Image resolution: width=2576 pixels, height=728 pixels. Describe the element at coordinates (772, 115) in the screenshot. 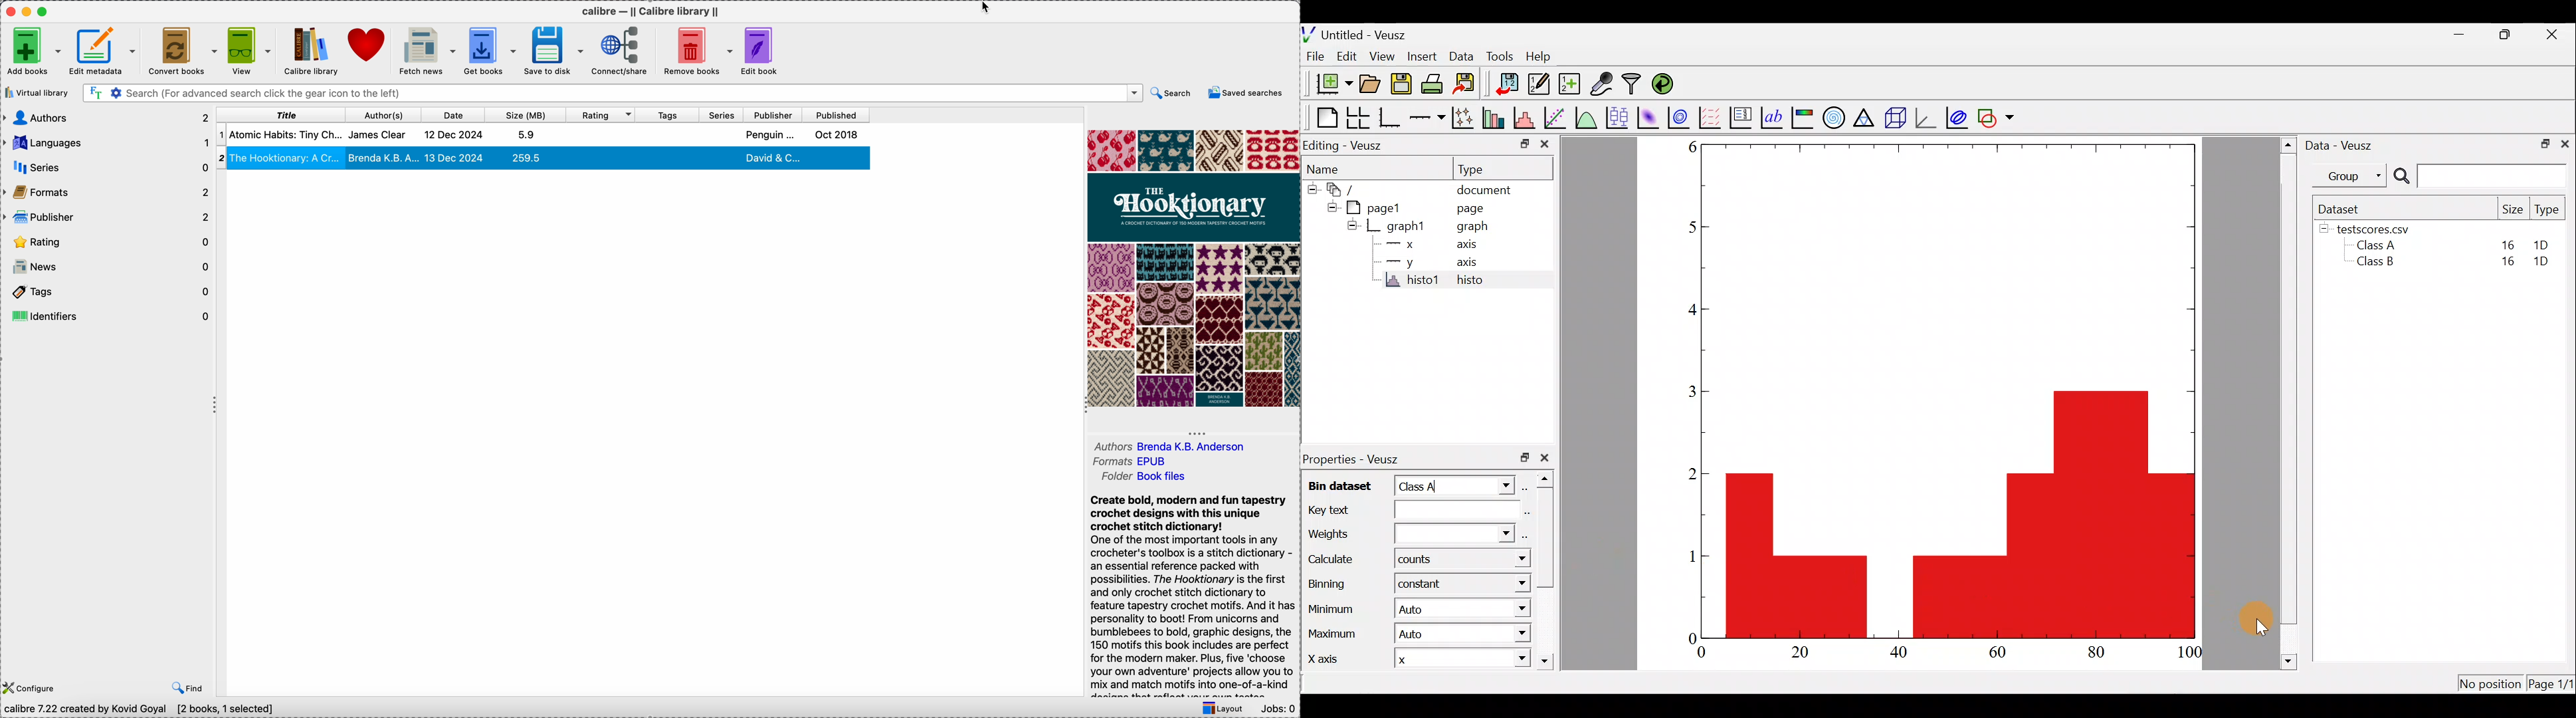

I see `publisher` at that location.